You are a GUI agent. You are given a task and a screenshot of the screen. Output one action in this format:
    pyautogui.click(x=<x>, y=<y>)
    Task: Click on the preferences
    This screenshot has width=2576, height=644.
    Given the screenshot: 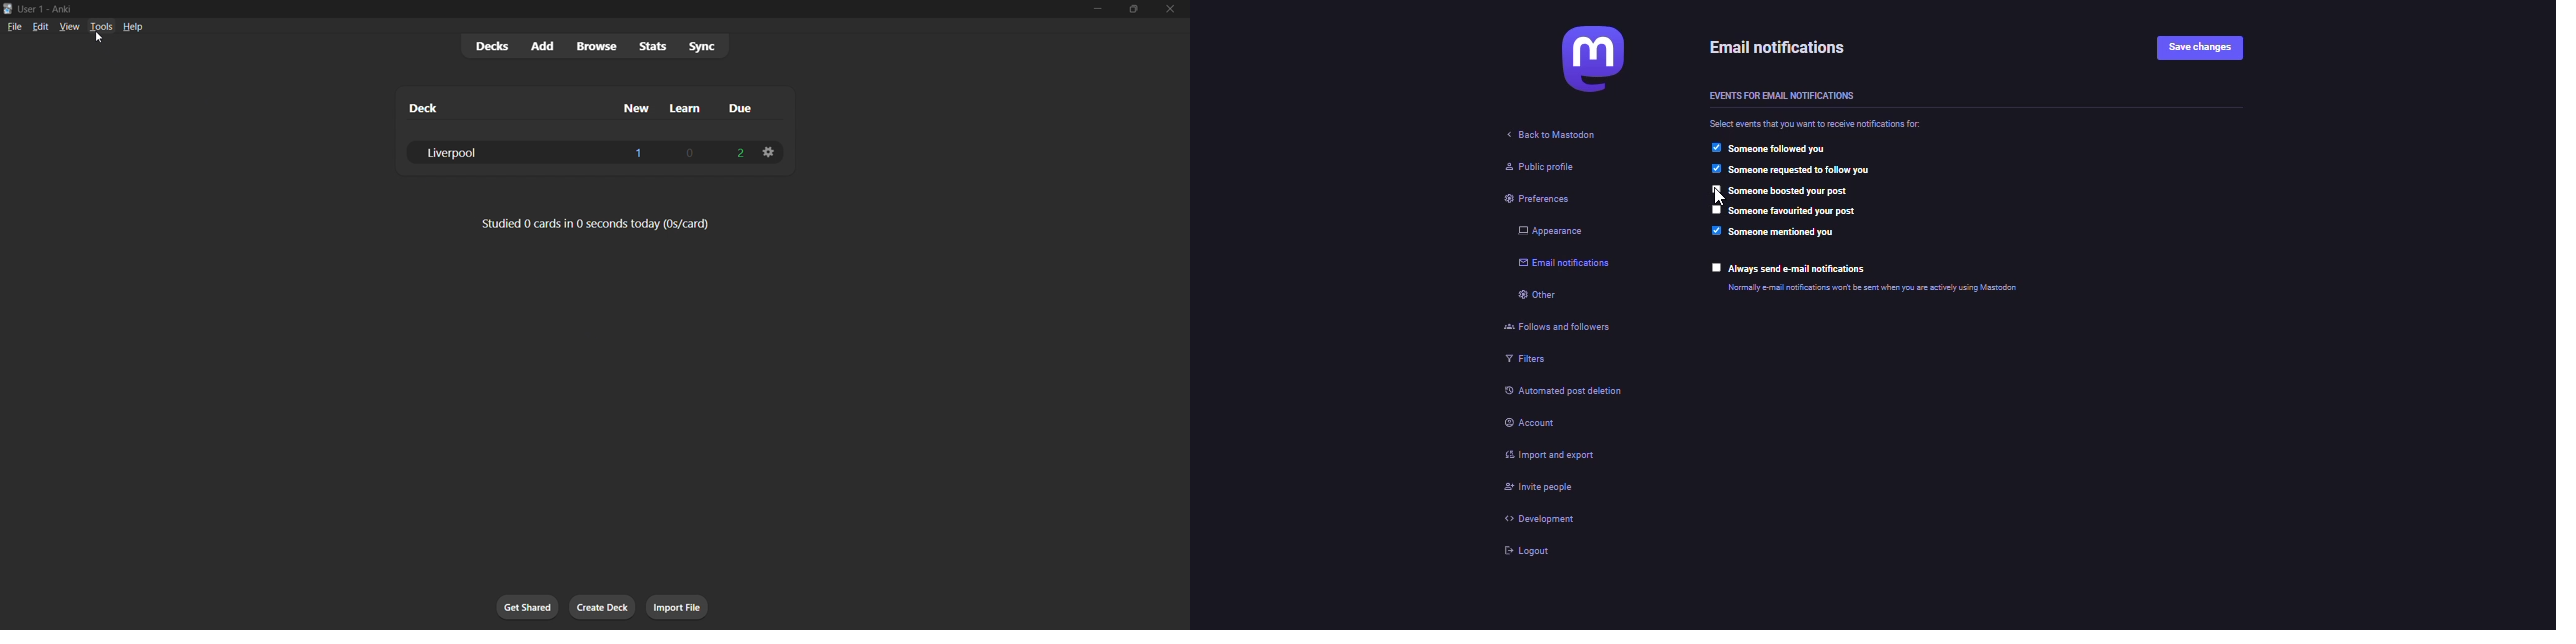 What is the action you would take?
    pyautogui.click(x=1521, y=202)
    